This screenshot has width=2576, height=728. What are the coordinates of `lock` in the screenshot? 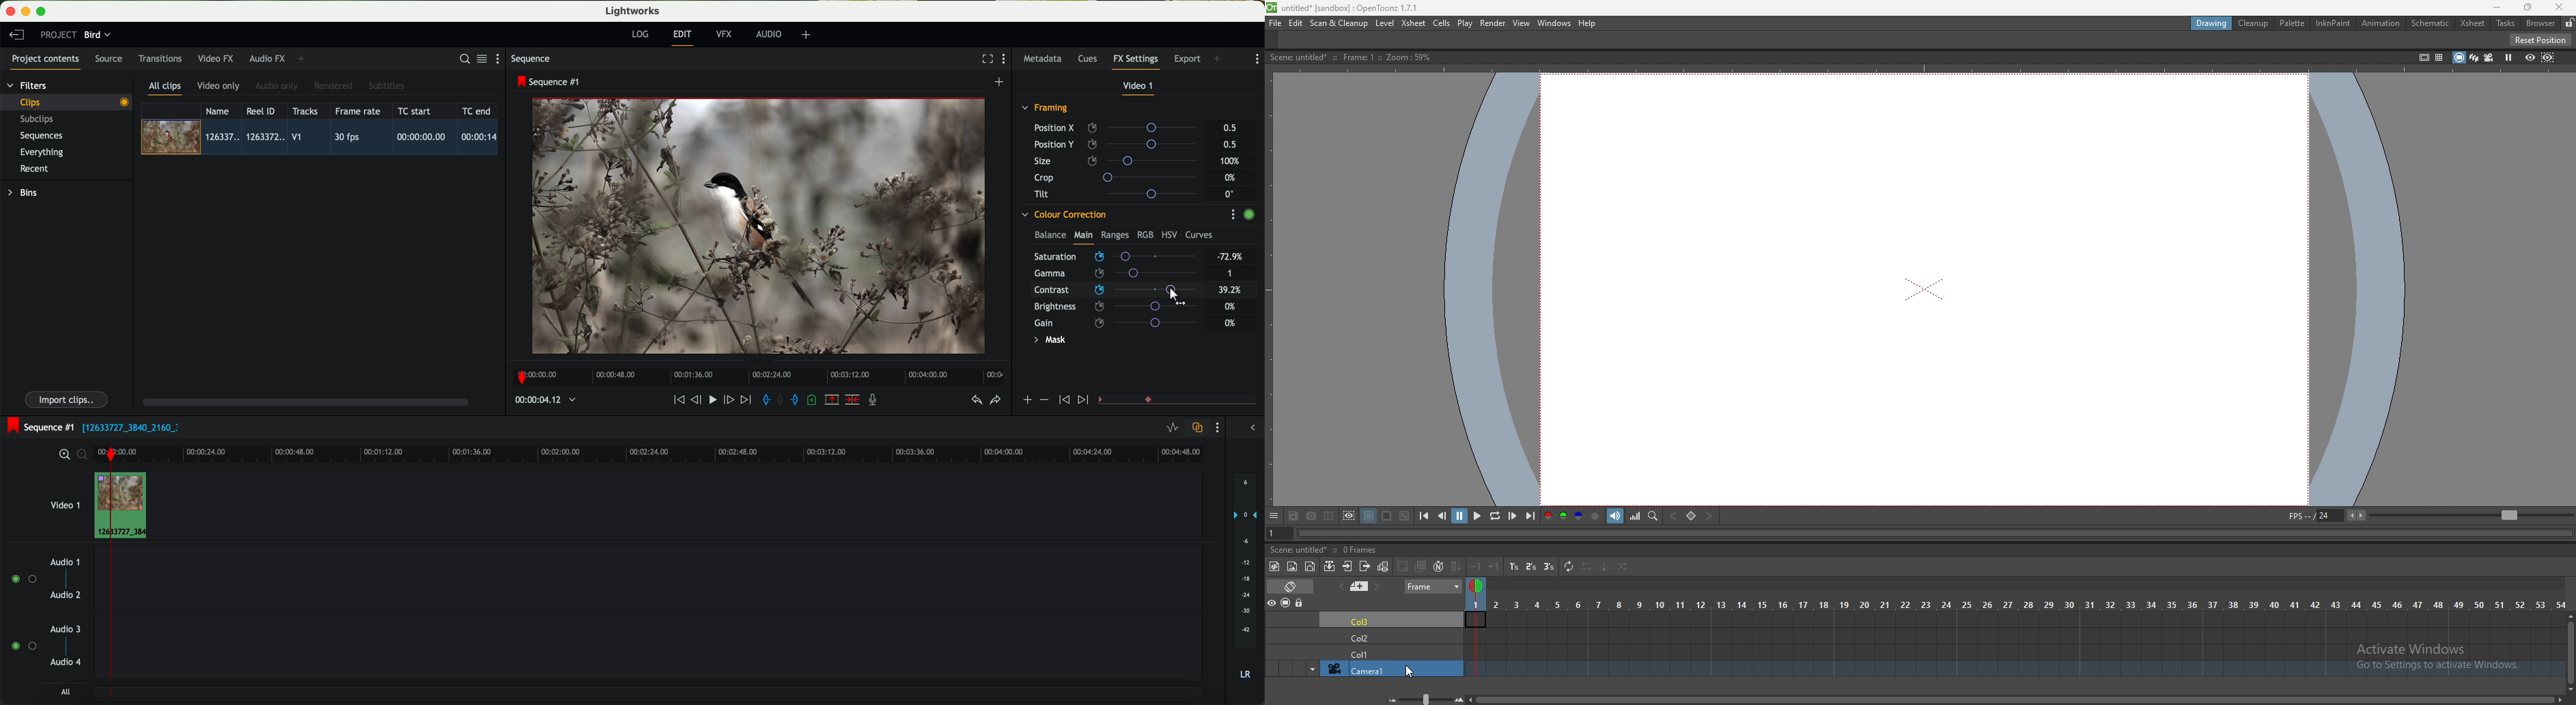 It's located at (2569, 23).